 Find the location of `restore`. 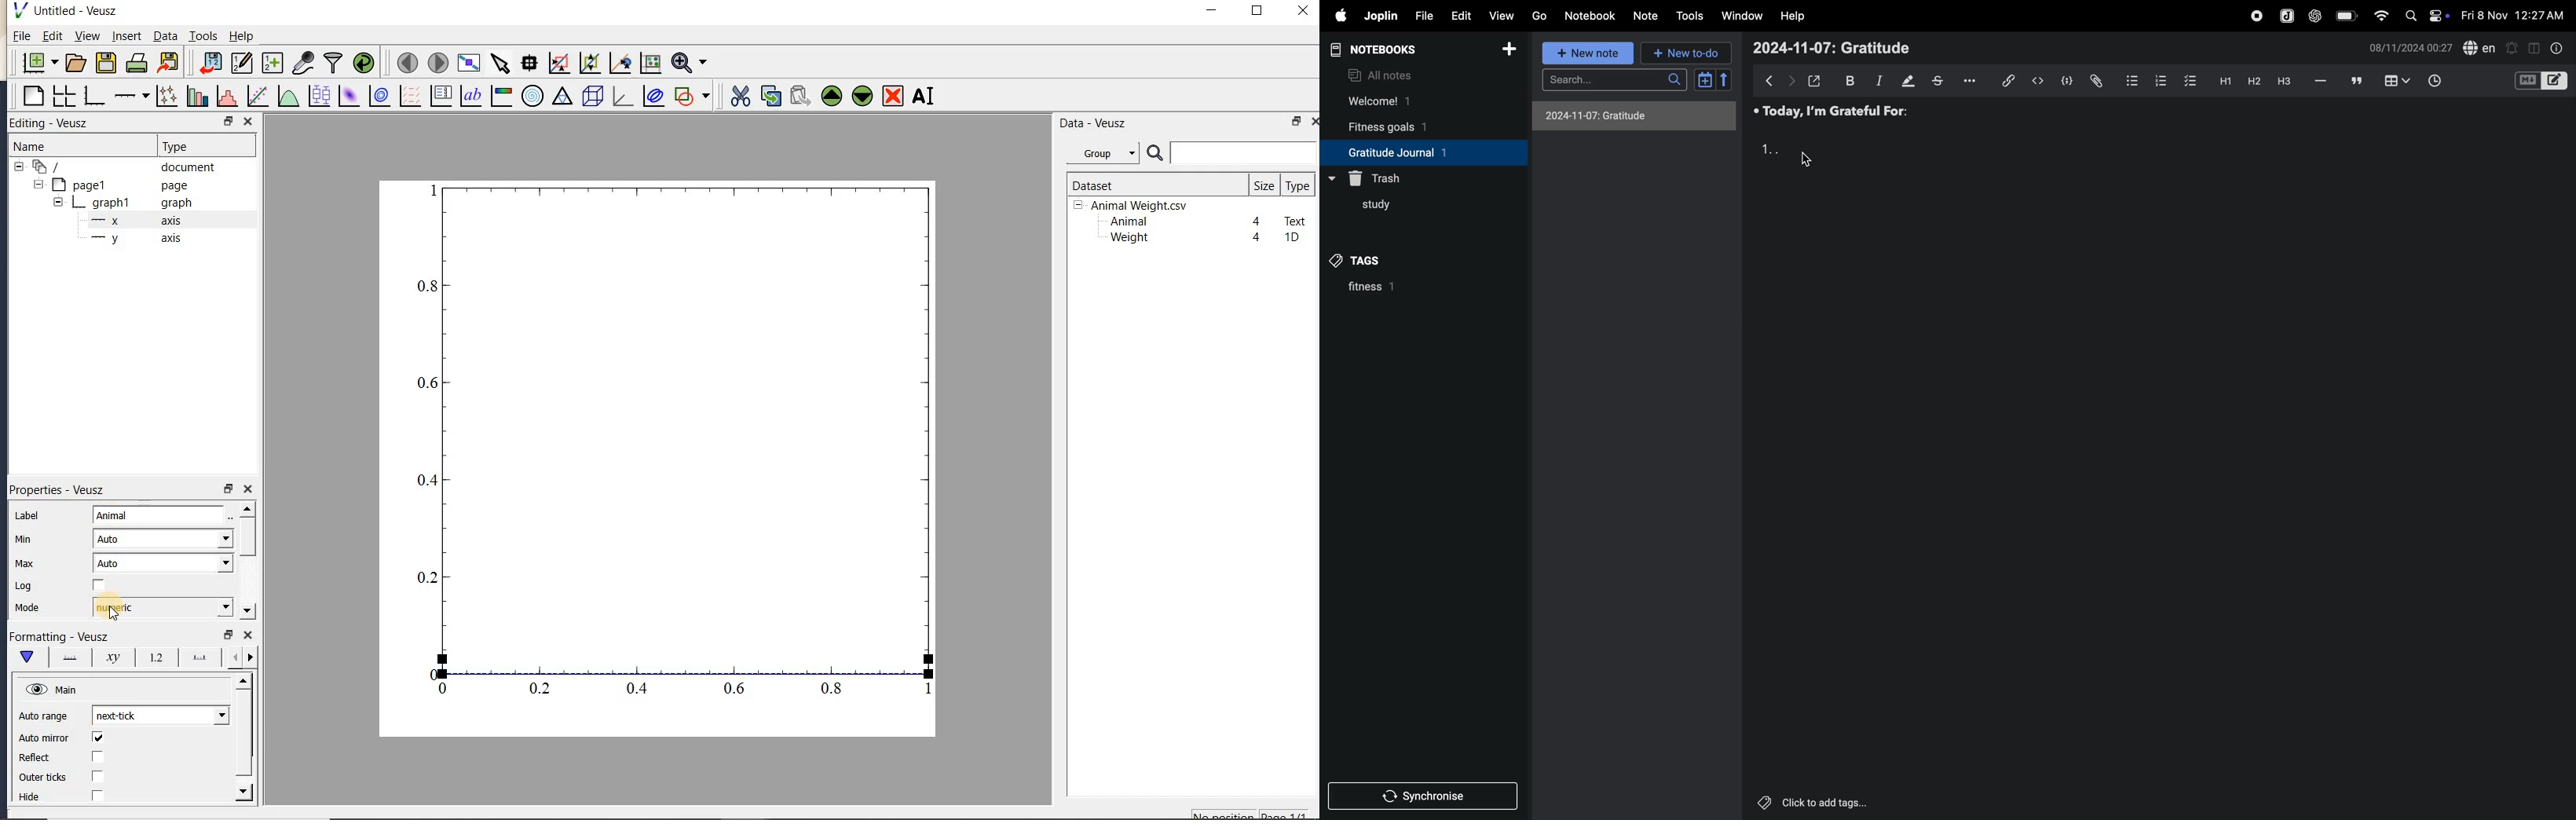

restore is located at coordinates (227, 489).